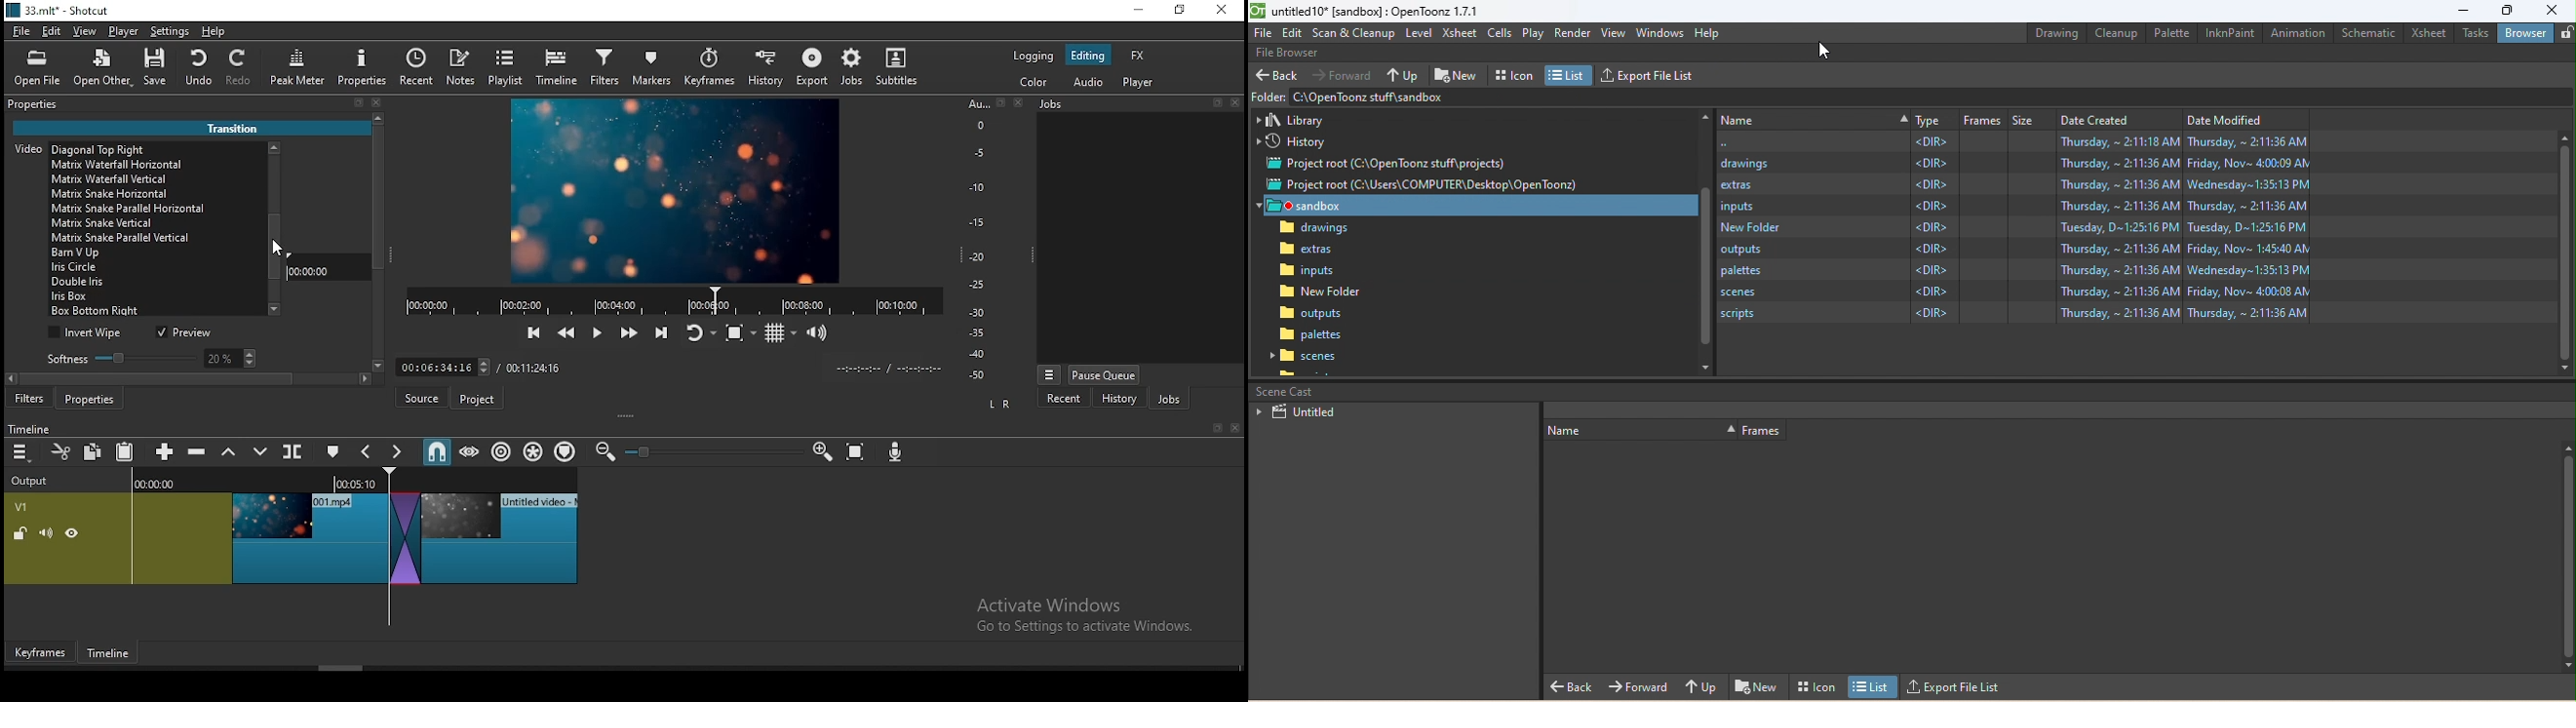 The width and height of the screenshot is (2576, 728). I want to click on toggle grid display on player, so click(783, 331).